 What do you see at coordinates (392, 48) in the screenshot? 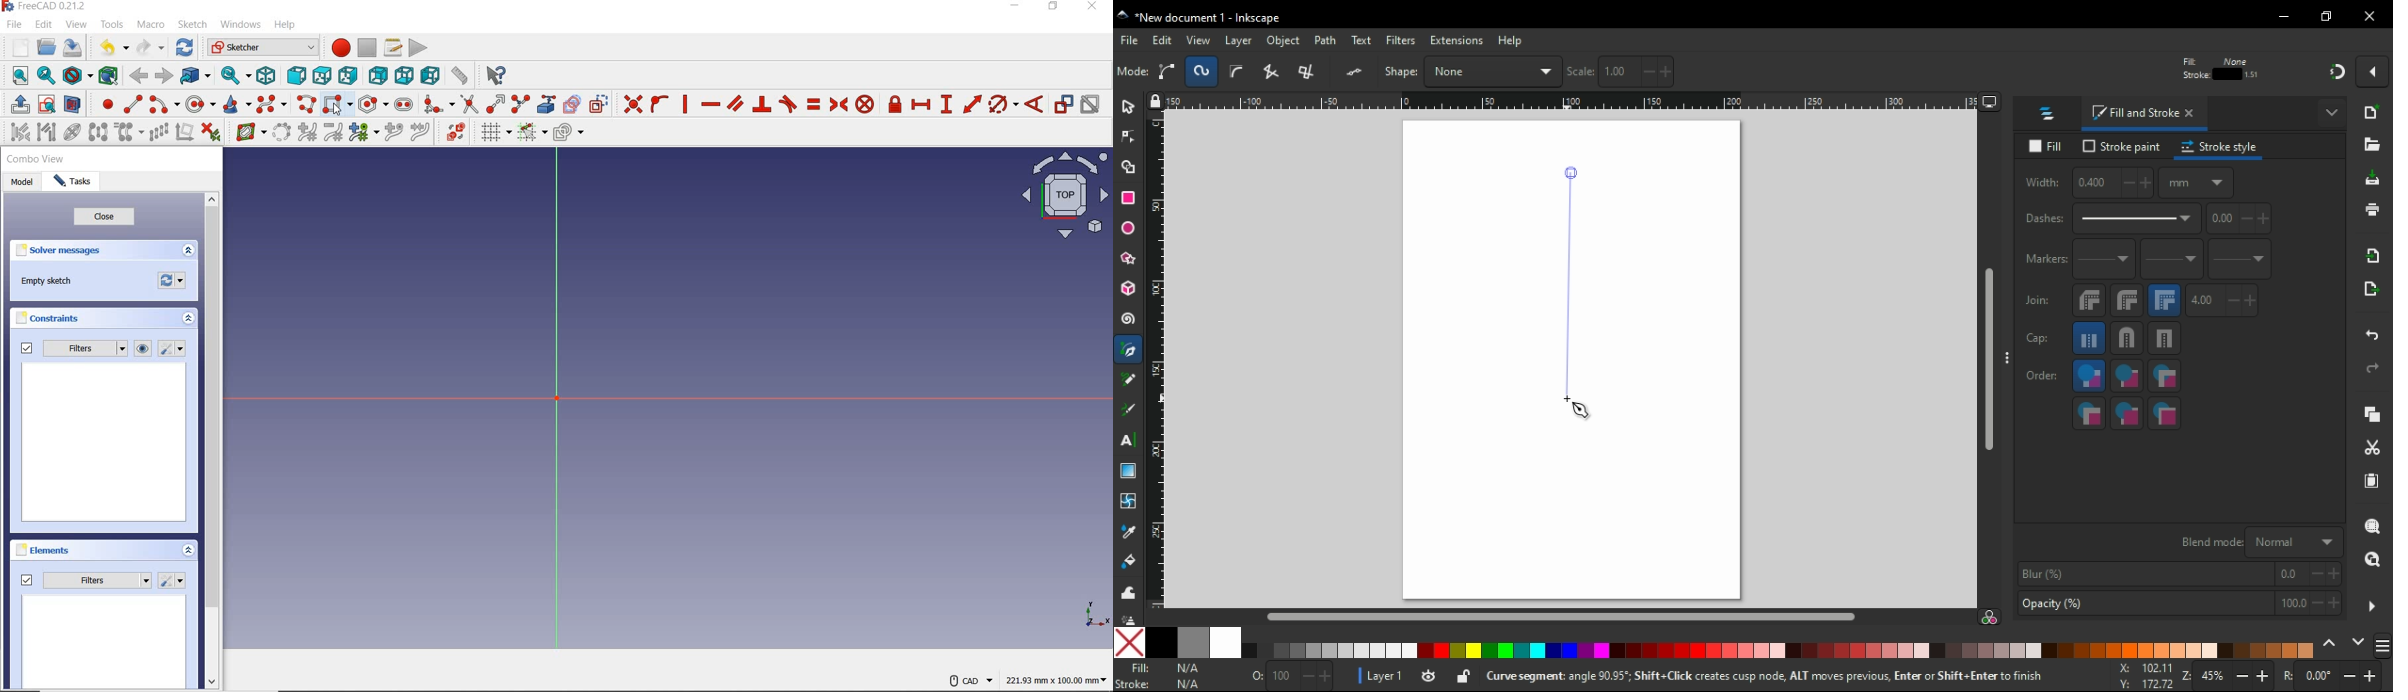
I see `macros` at bounding box center [392, 48].